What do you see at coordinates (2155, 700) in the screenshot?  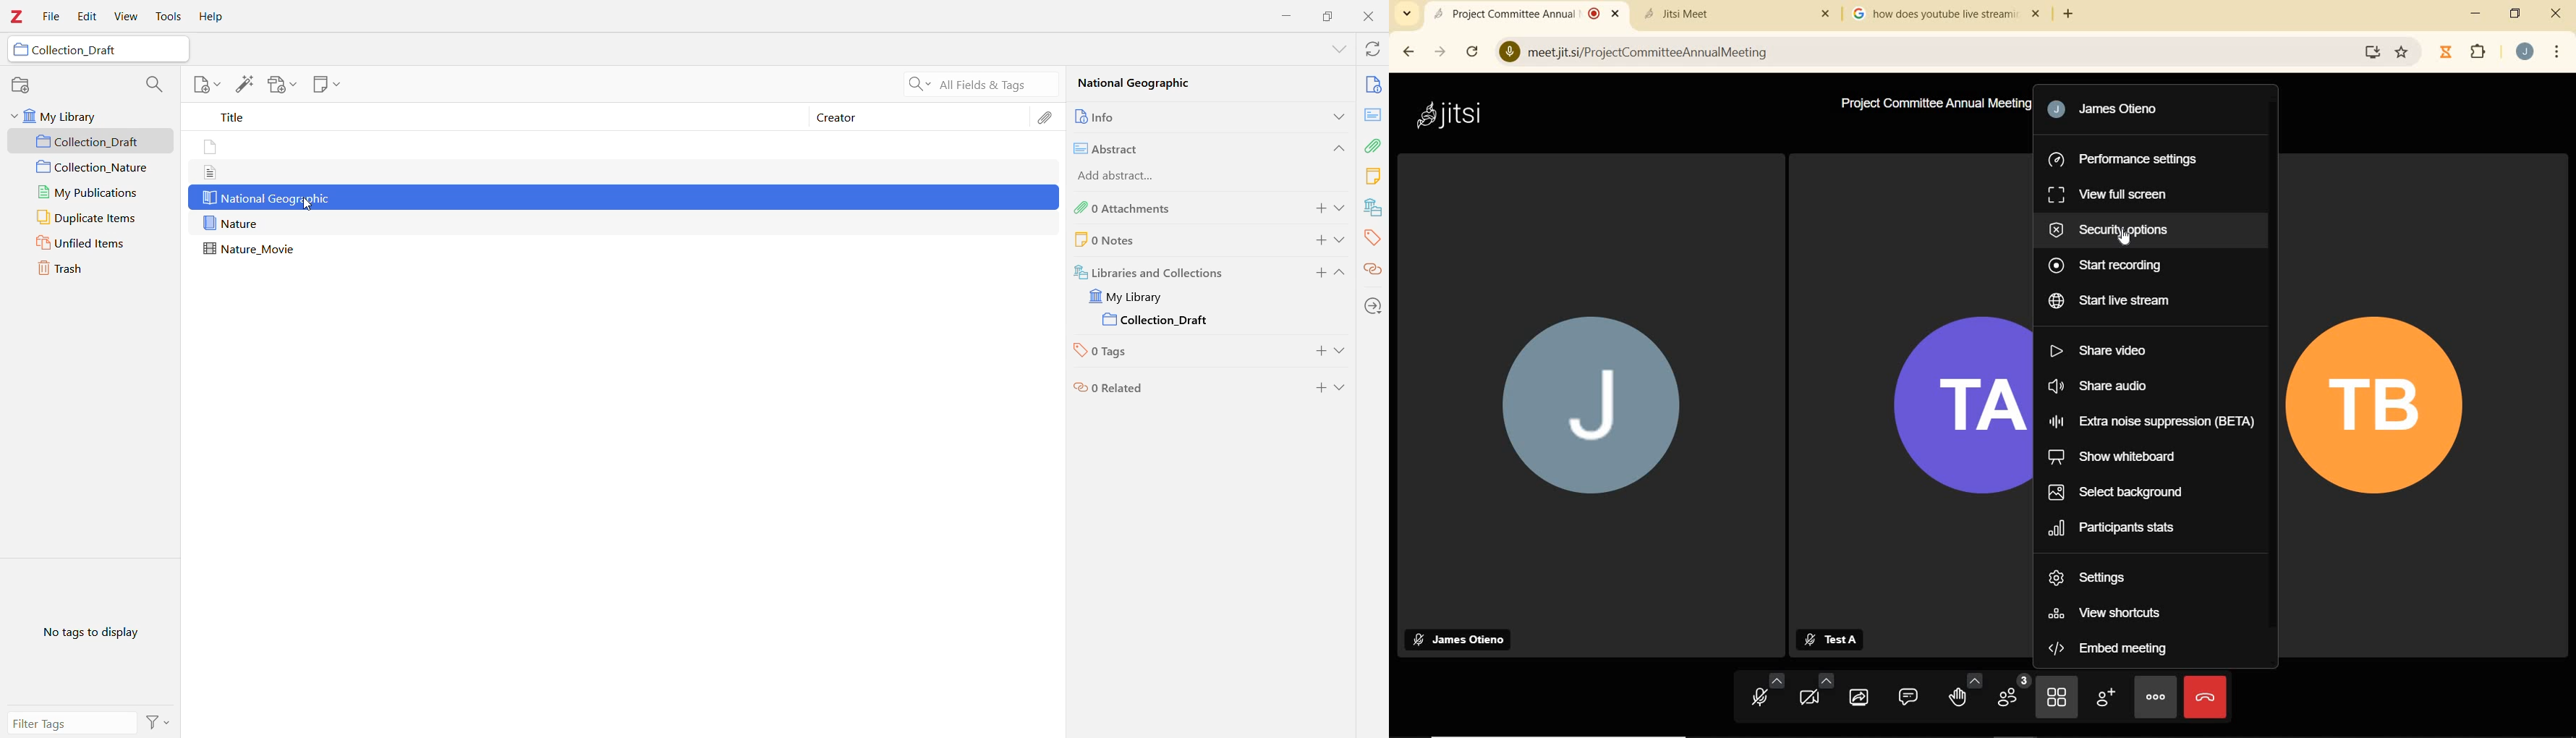 I see `MORE ACTIONS` at bounding box center [2155, 700].